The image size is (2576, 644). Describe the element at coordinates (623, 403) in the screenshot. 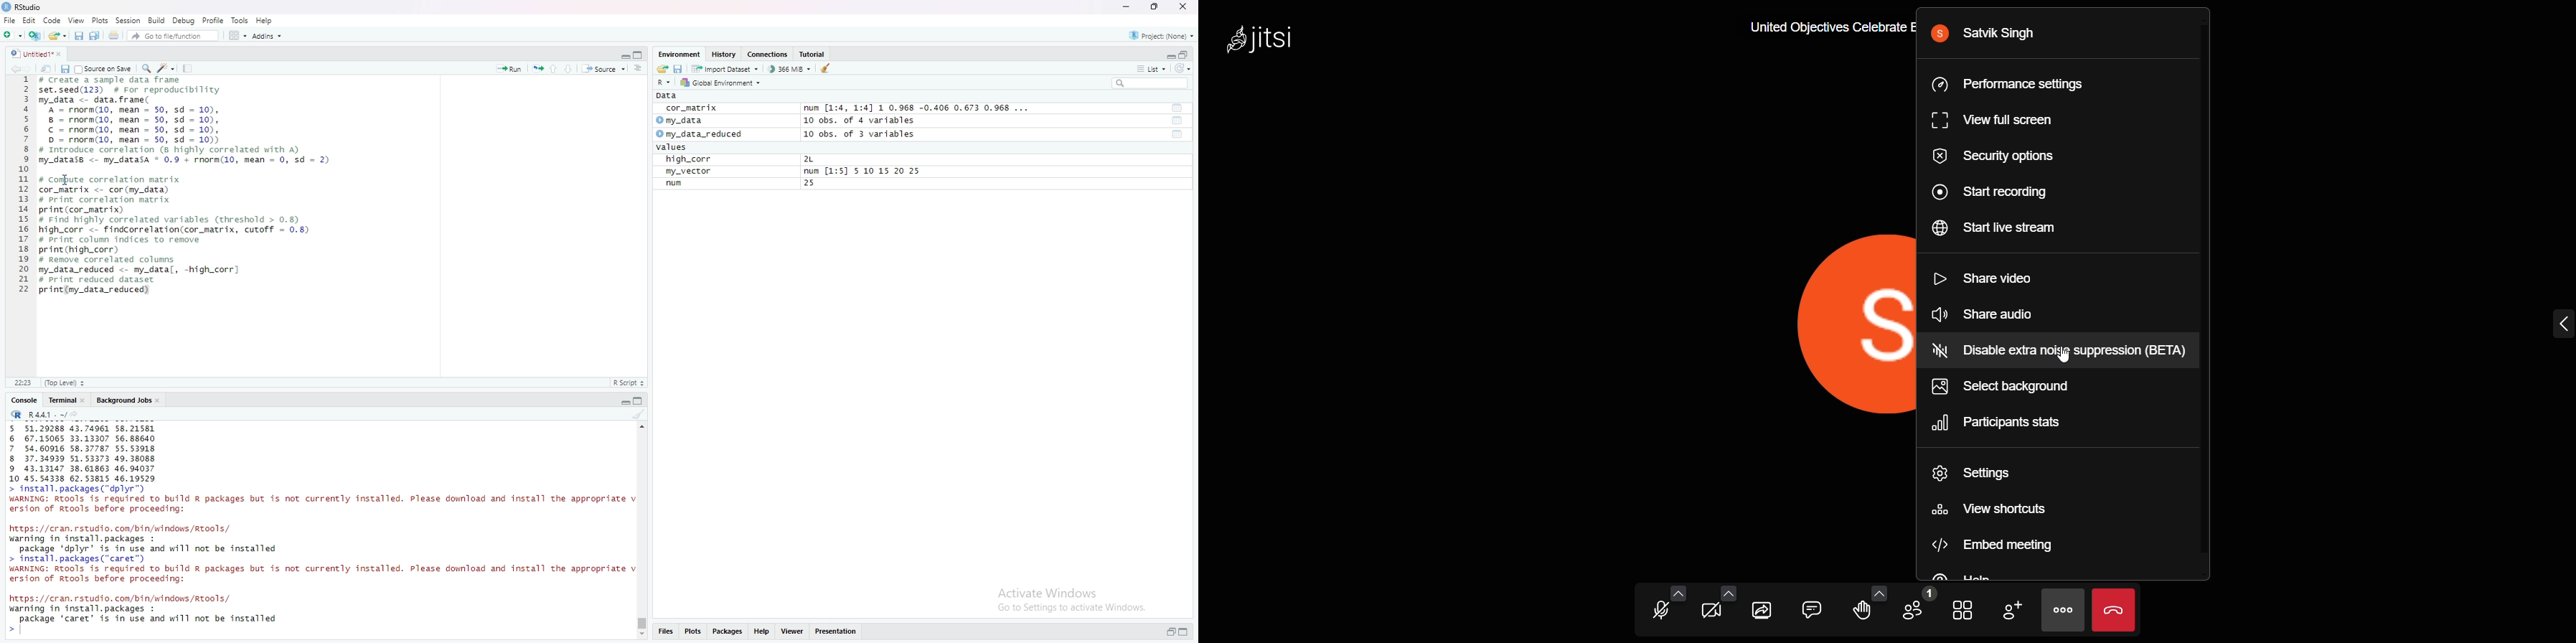

I see `Collapse` at that location.